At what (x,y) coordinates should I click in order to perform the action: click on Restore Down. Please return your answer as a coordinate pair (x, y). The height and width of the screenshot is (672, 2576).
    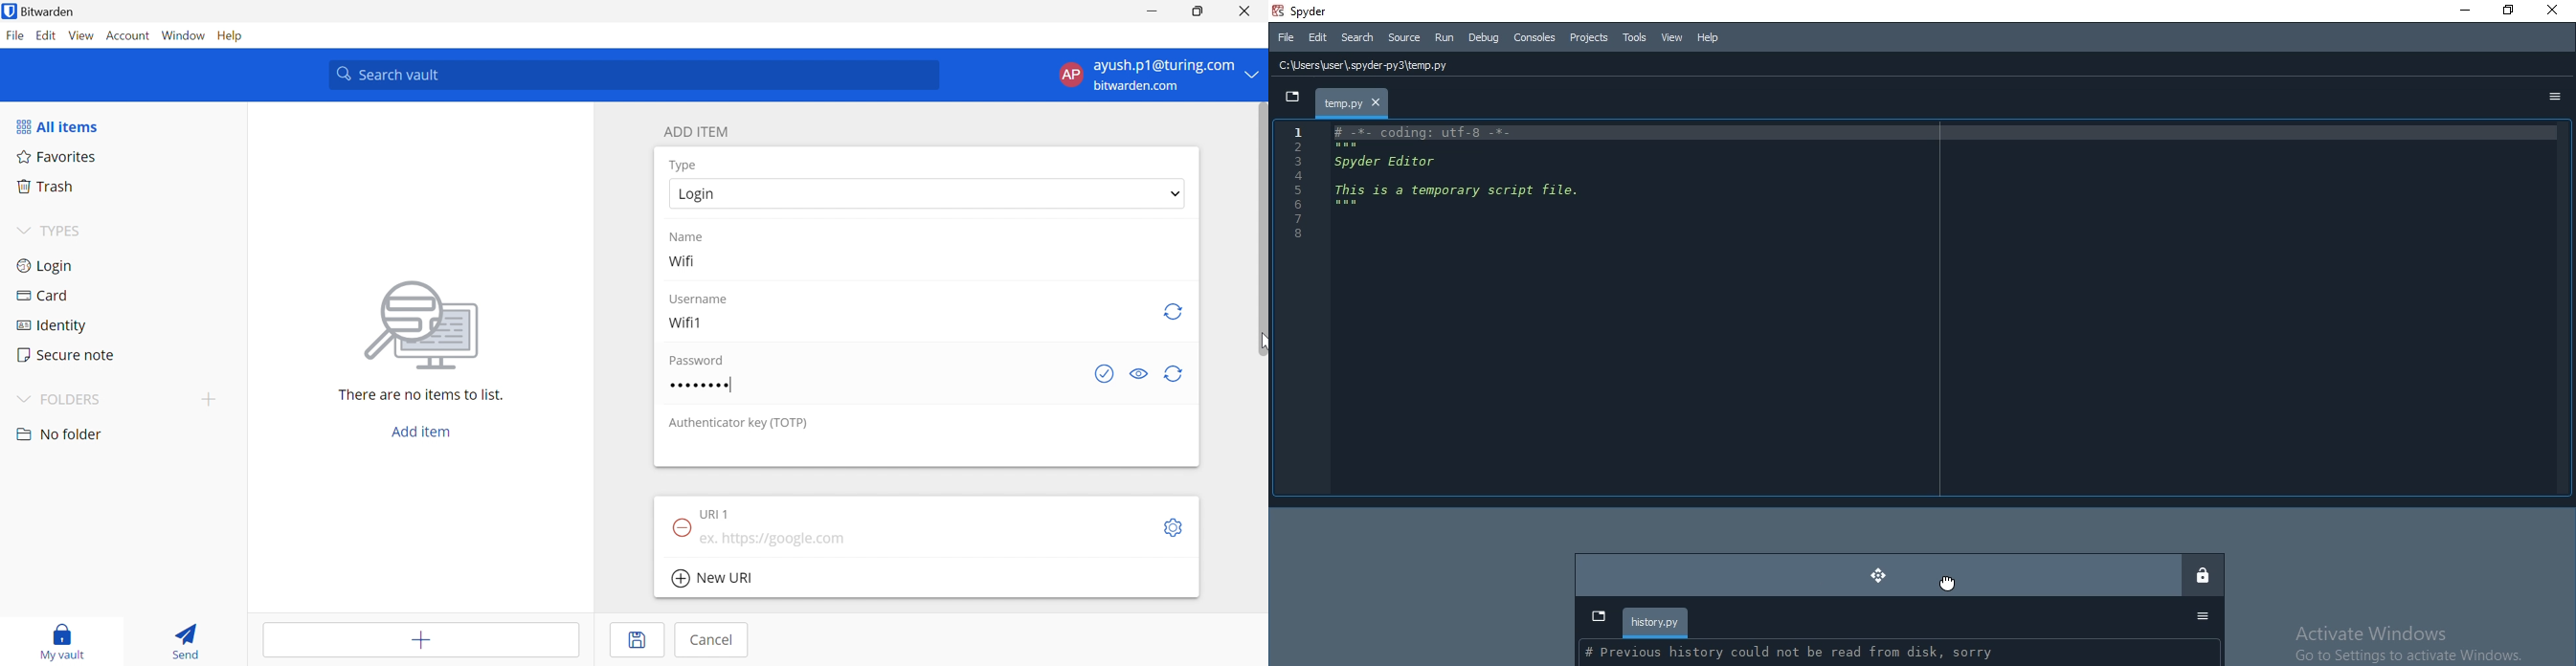
    Looking at the image, I should click on (1199, 11).